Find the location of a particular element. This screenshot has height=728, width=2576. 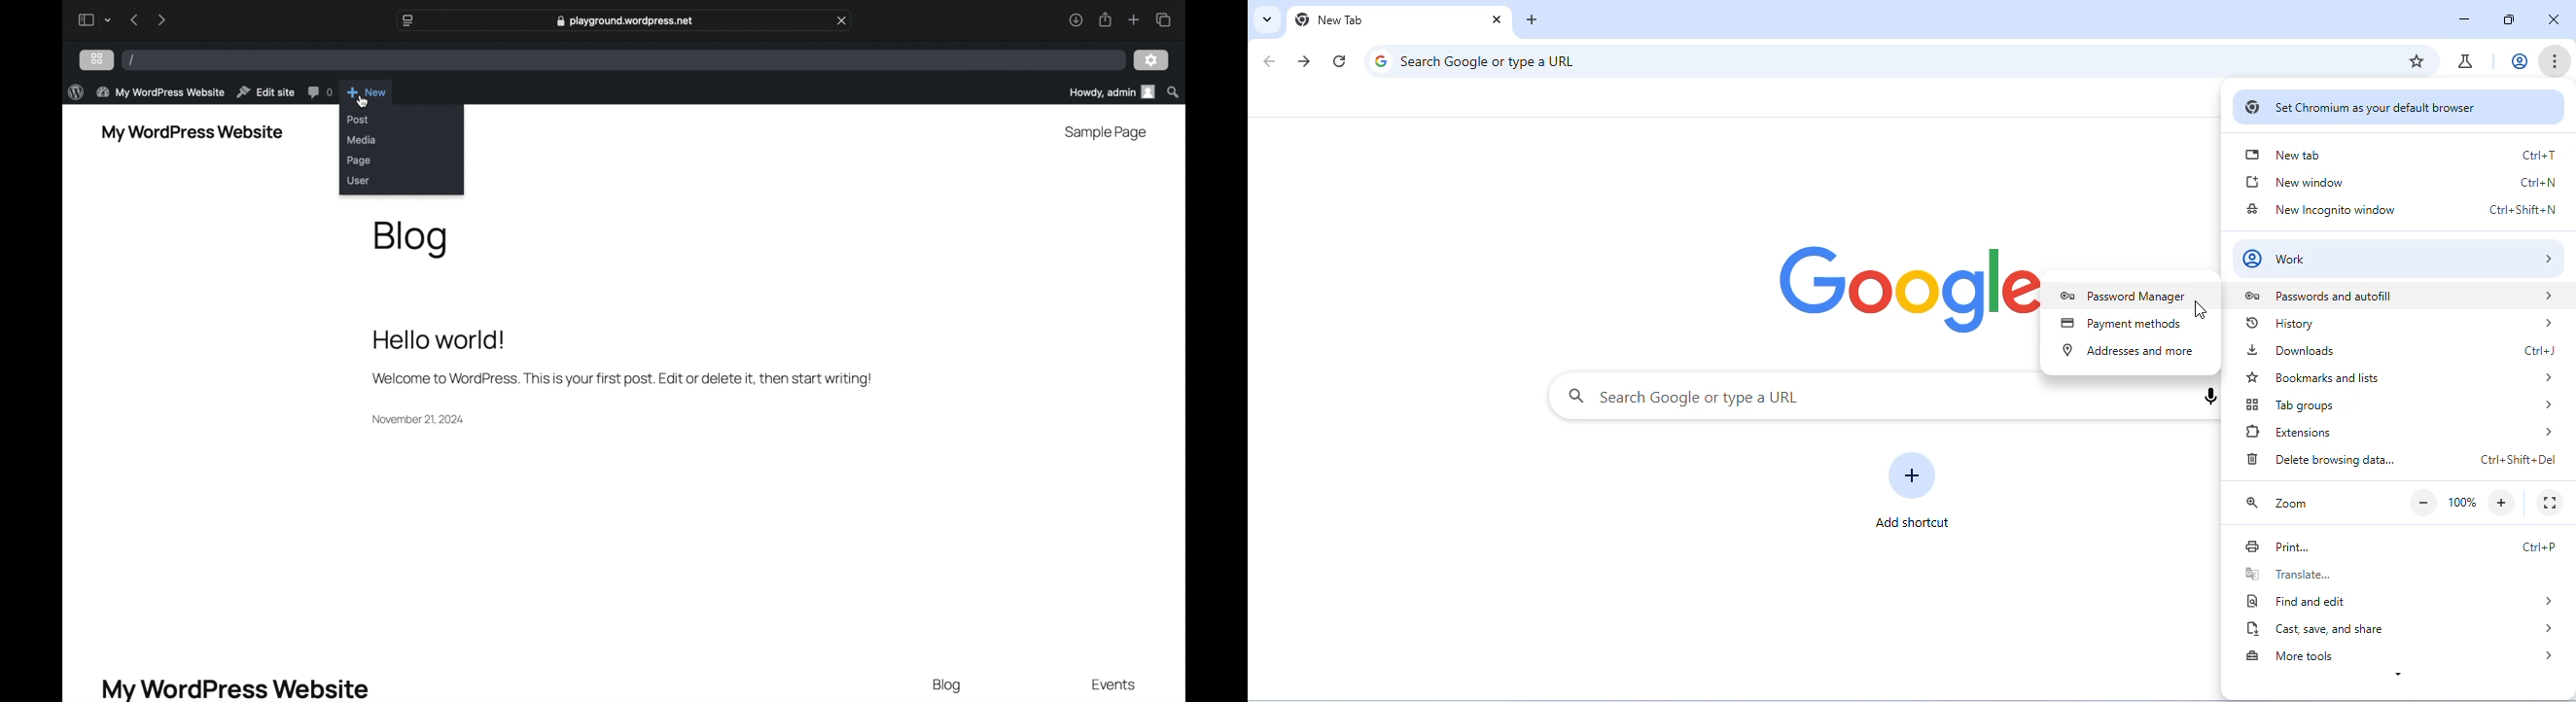

payment methods is located at coordinates (2118, 325).